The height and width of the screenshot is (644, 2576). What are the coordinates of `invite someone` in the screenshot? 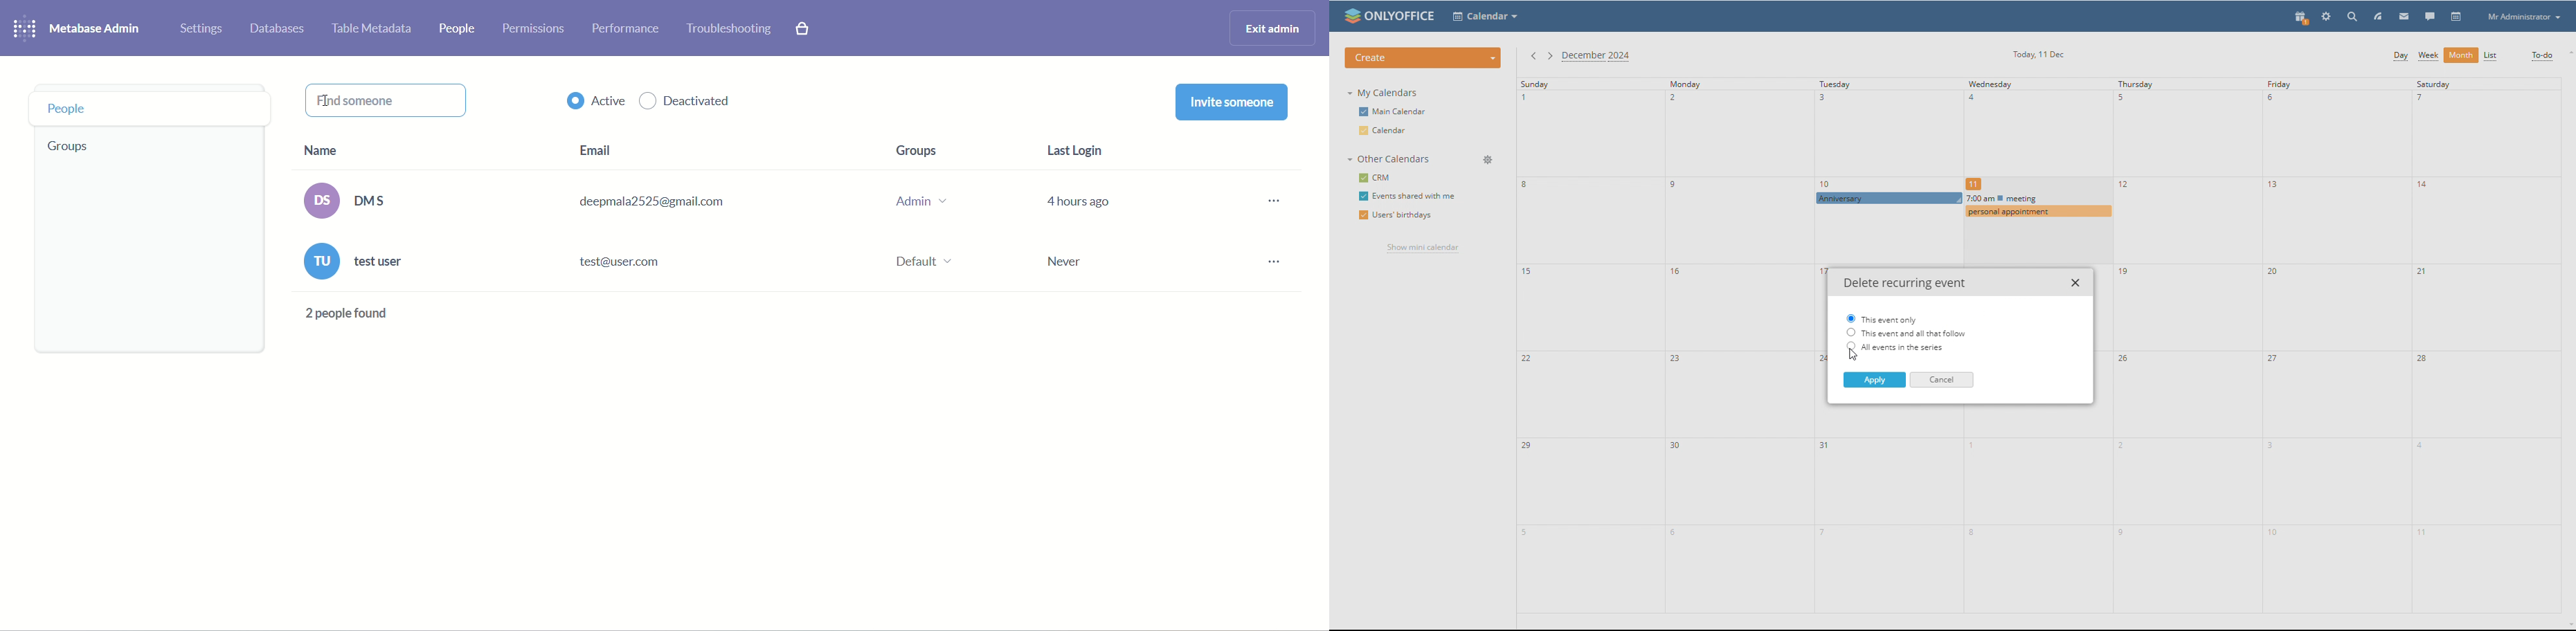 It's located at (1232, 103).